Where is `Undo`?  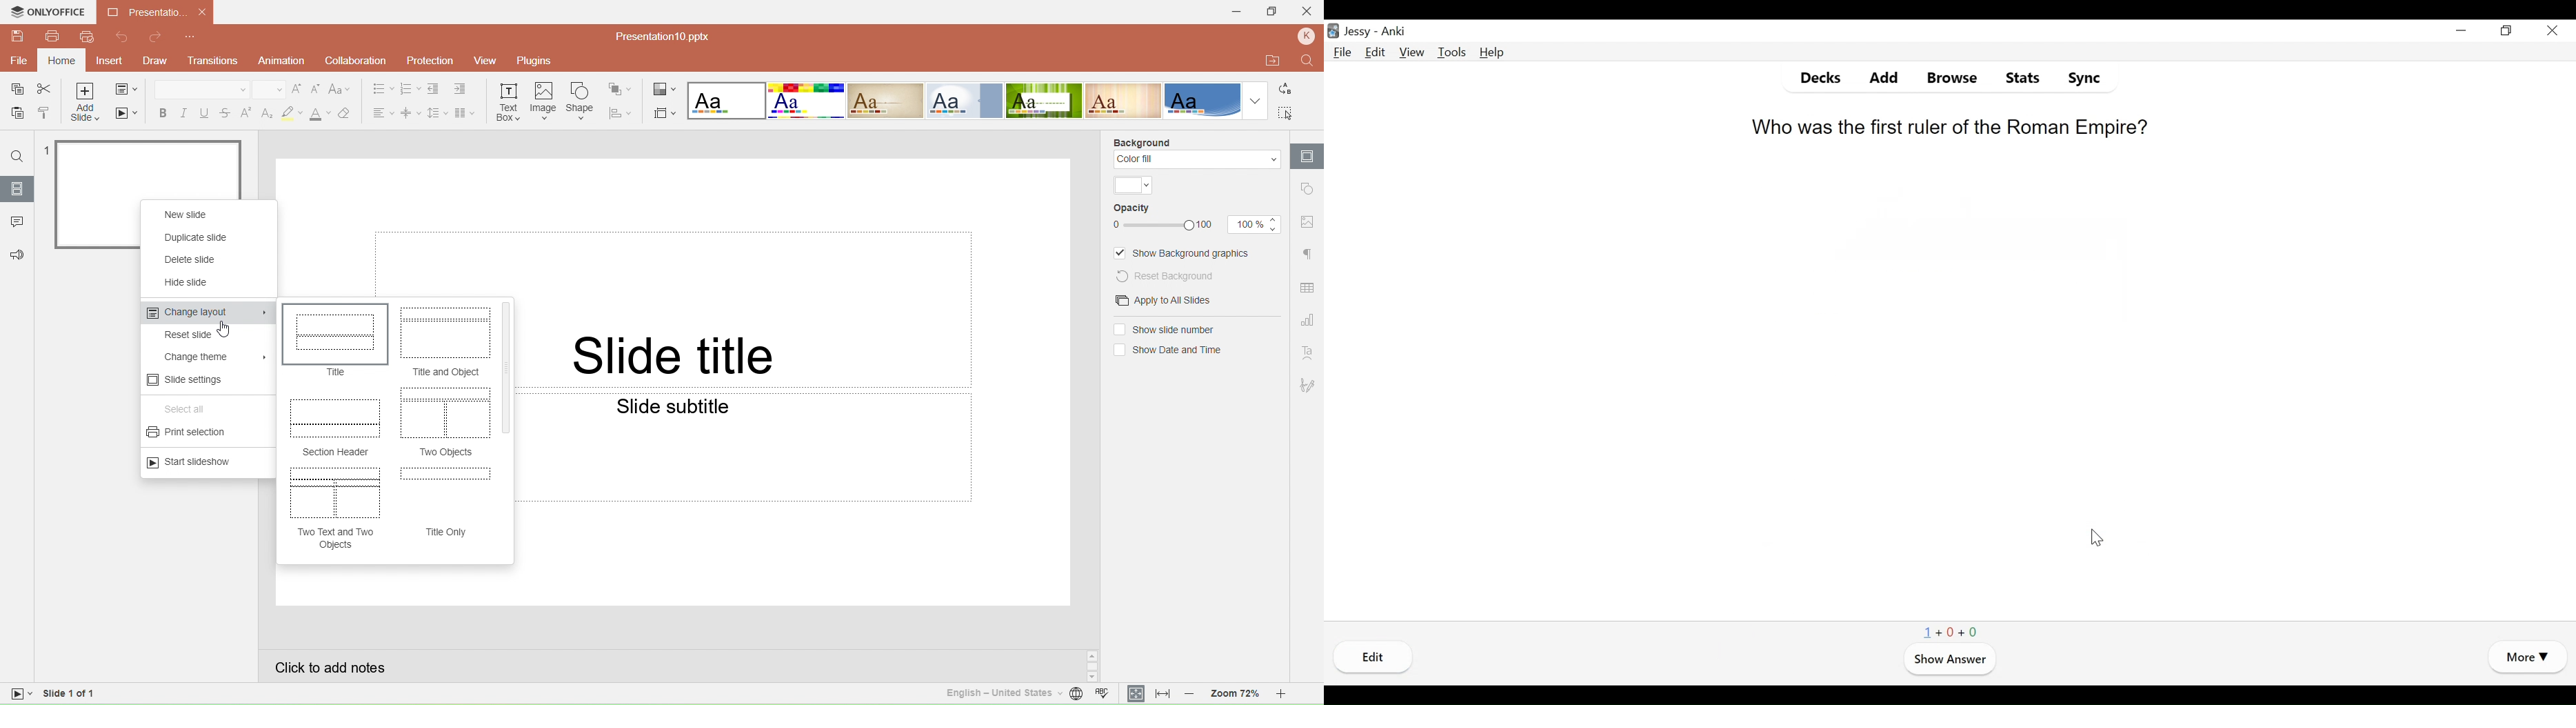 Undo is located at coordinates (125, 38).